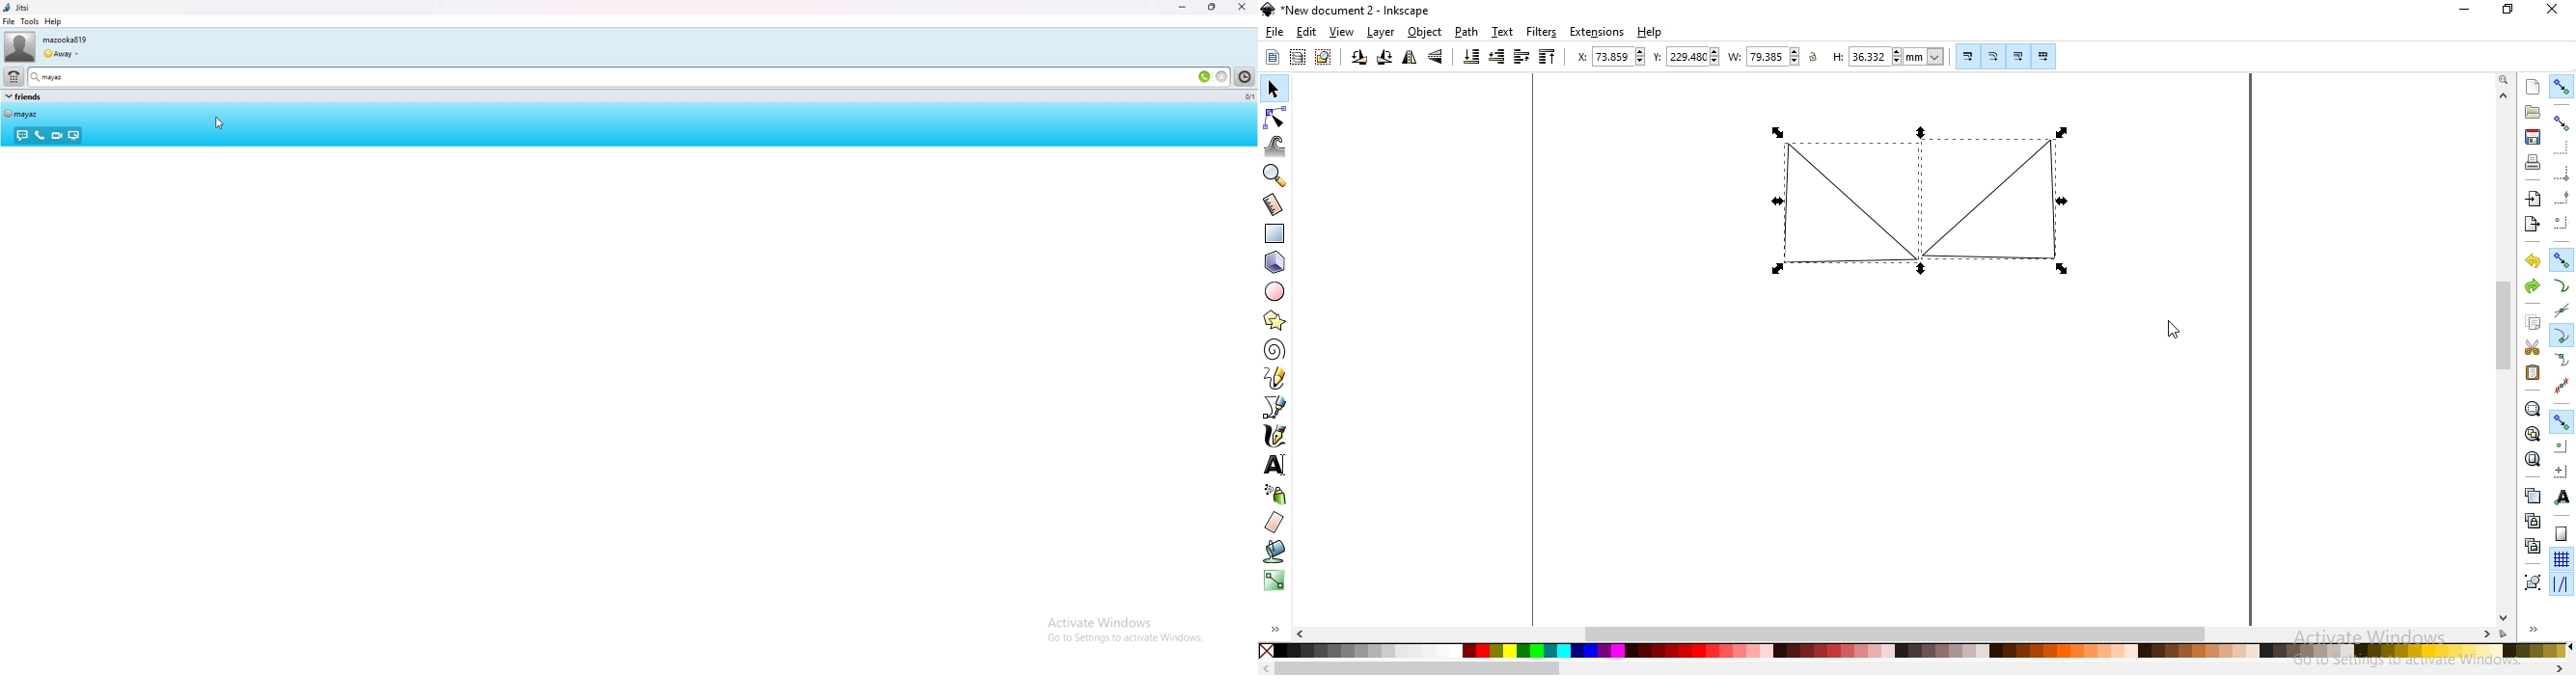  What do you see at coordinates (1273, 89) in the screenshot?
I see `select and transform objects` at bounding box center [1273, 89].